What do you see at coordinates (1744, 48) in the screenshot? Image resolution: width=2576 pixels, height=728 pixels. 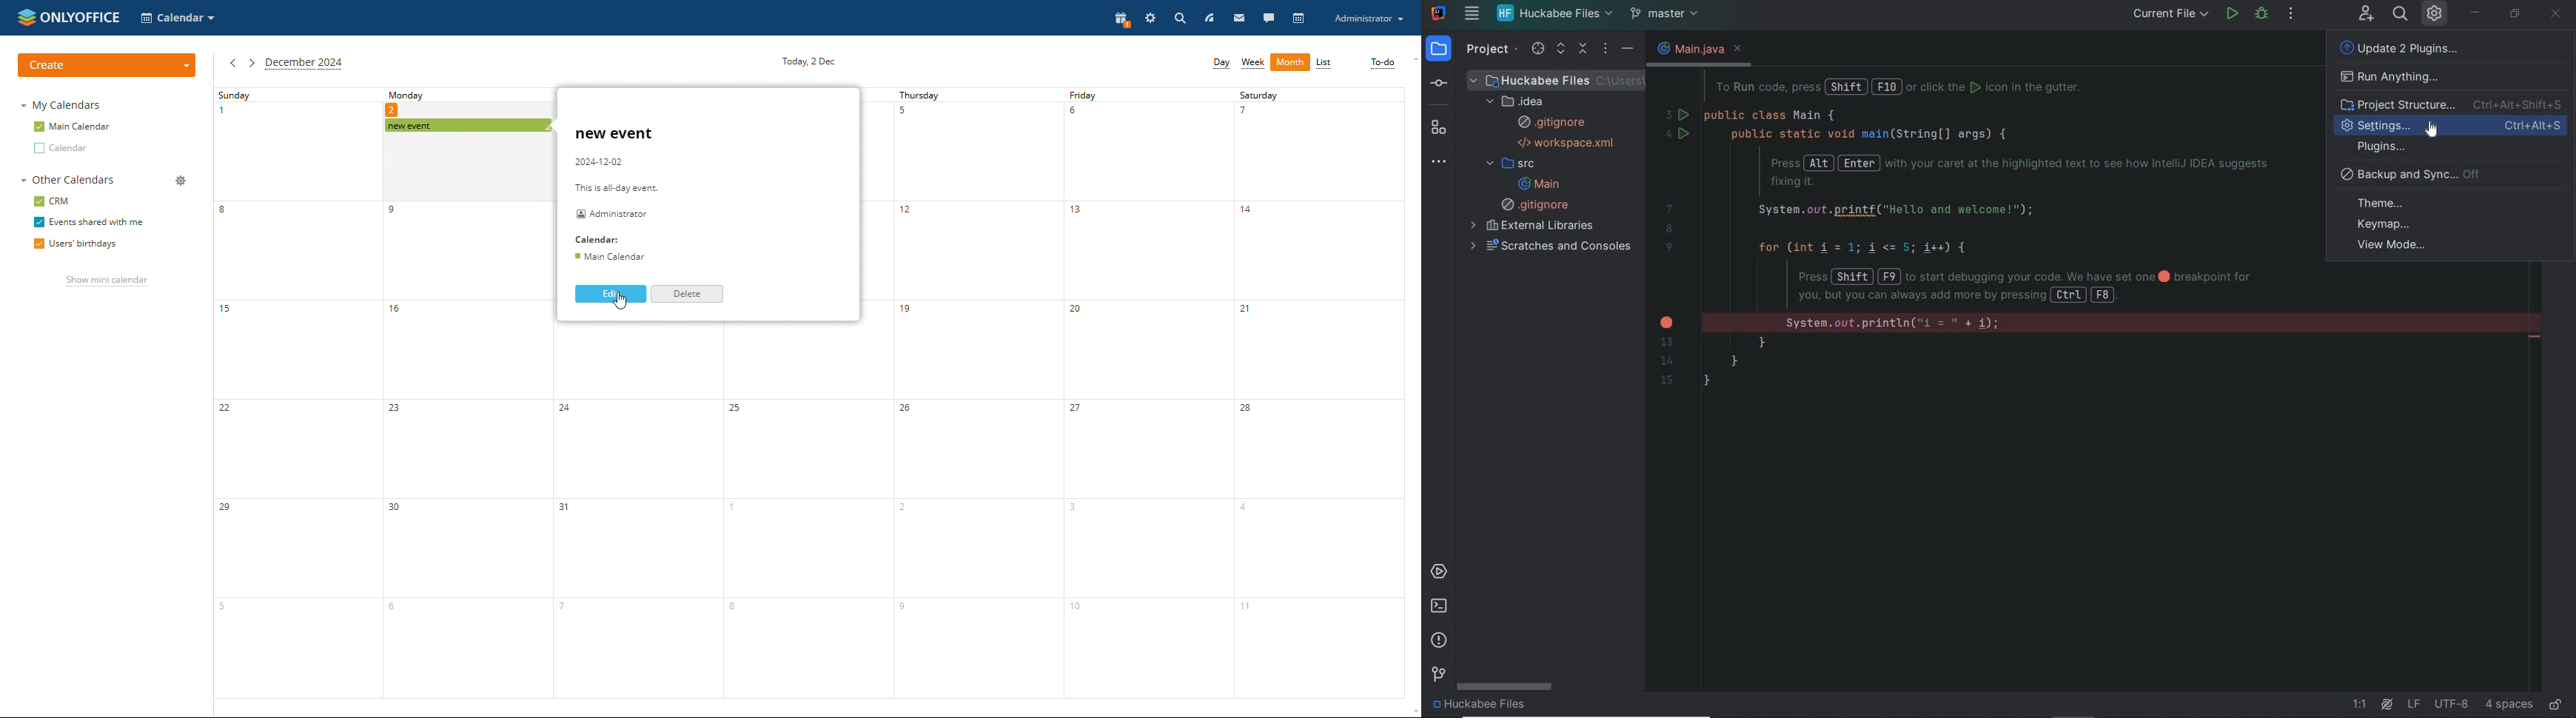 I see `close` at bounding box center [1744, 48].